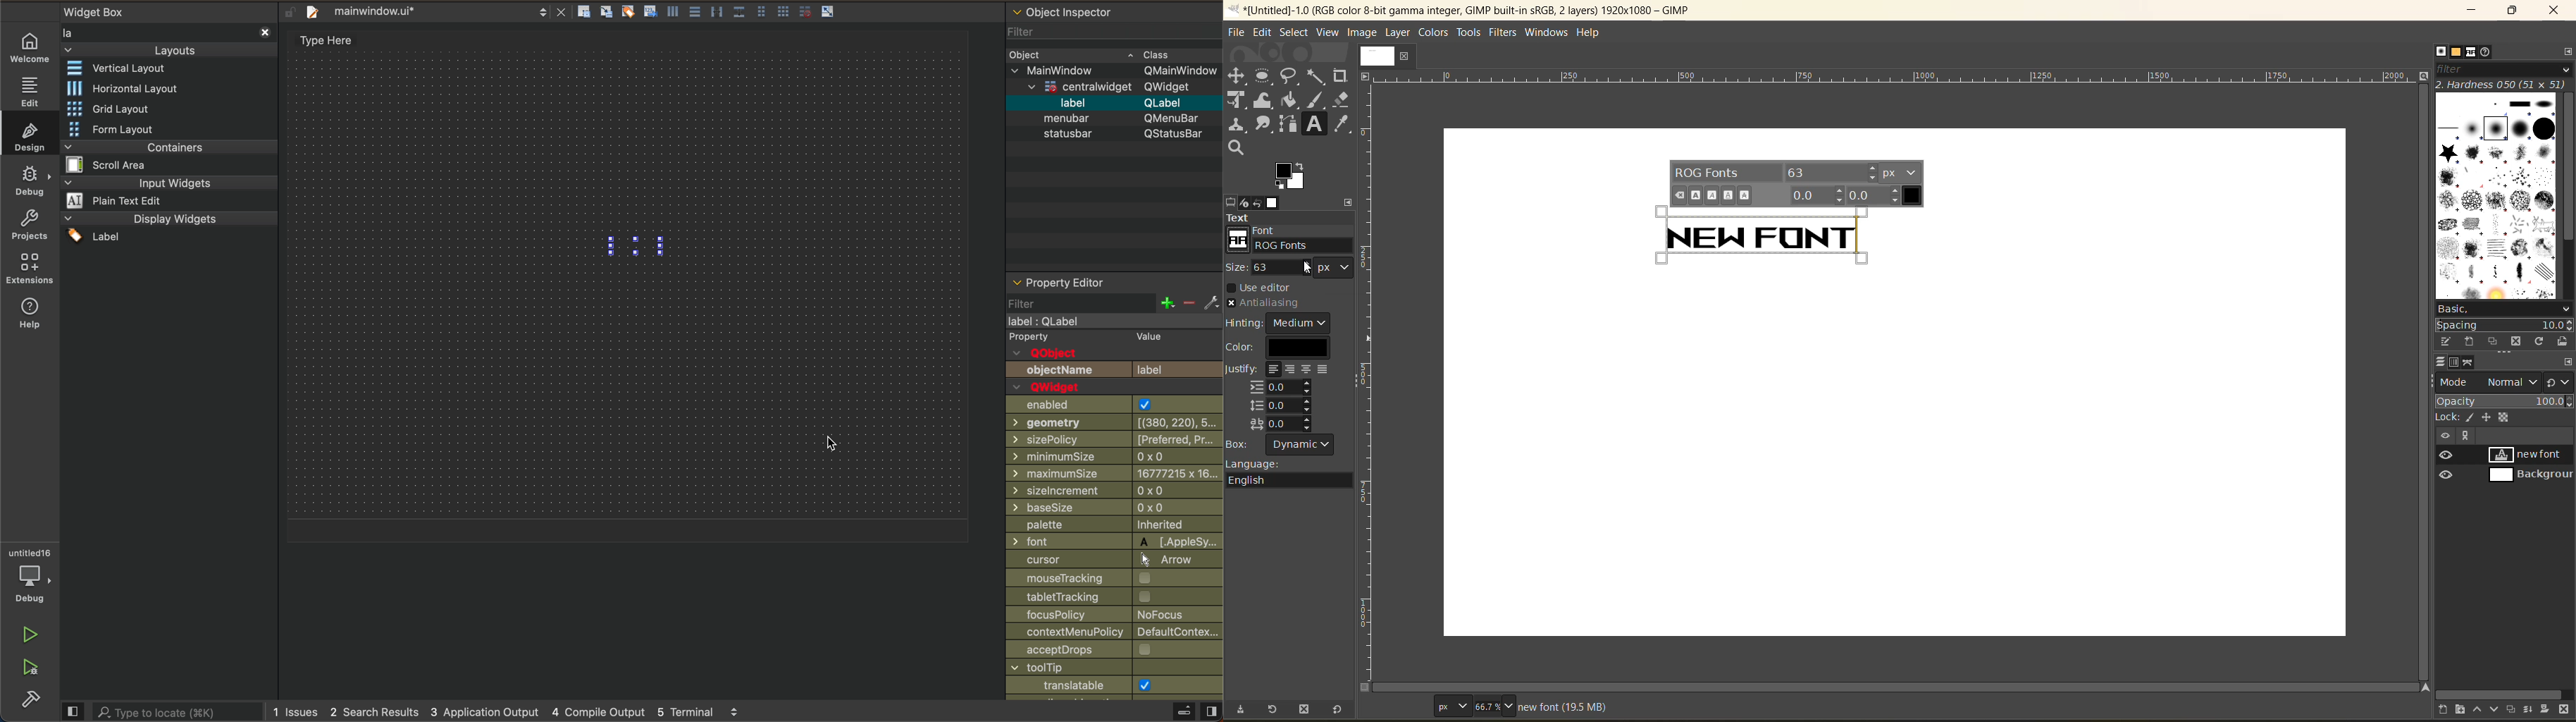  I want to click on configure, so click(2567, 51).